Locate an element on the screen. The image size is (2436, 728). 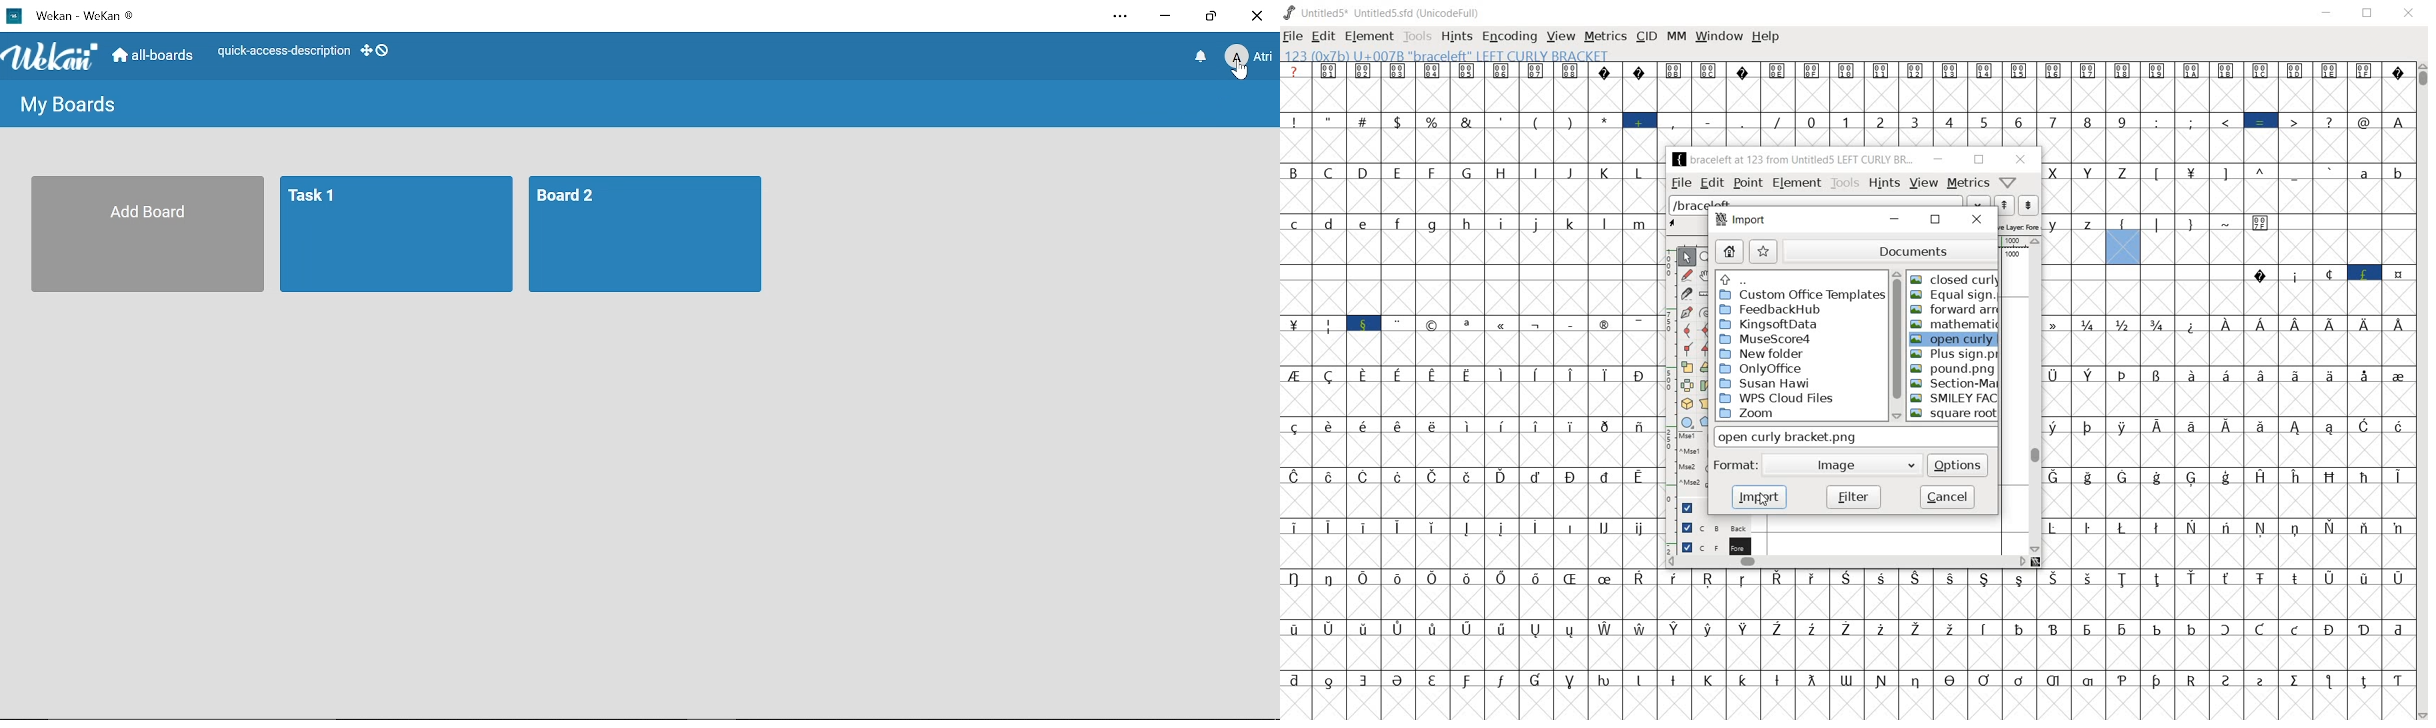
braceleft at 123 from Untitled5 LEFT CURLY BR... is located at coordinates (1794, 159).